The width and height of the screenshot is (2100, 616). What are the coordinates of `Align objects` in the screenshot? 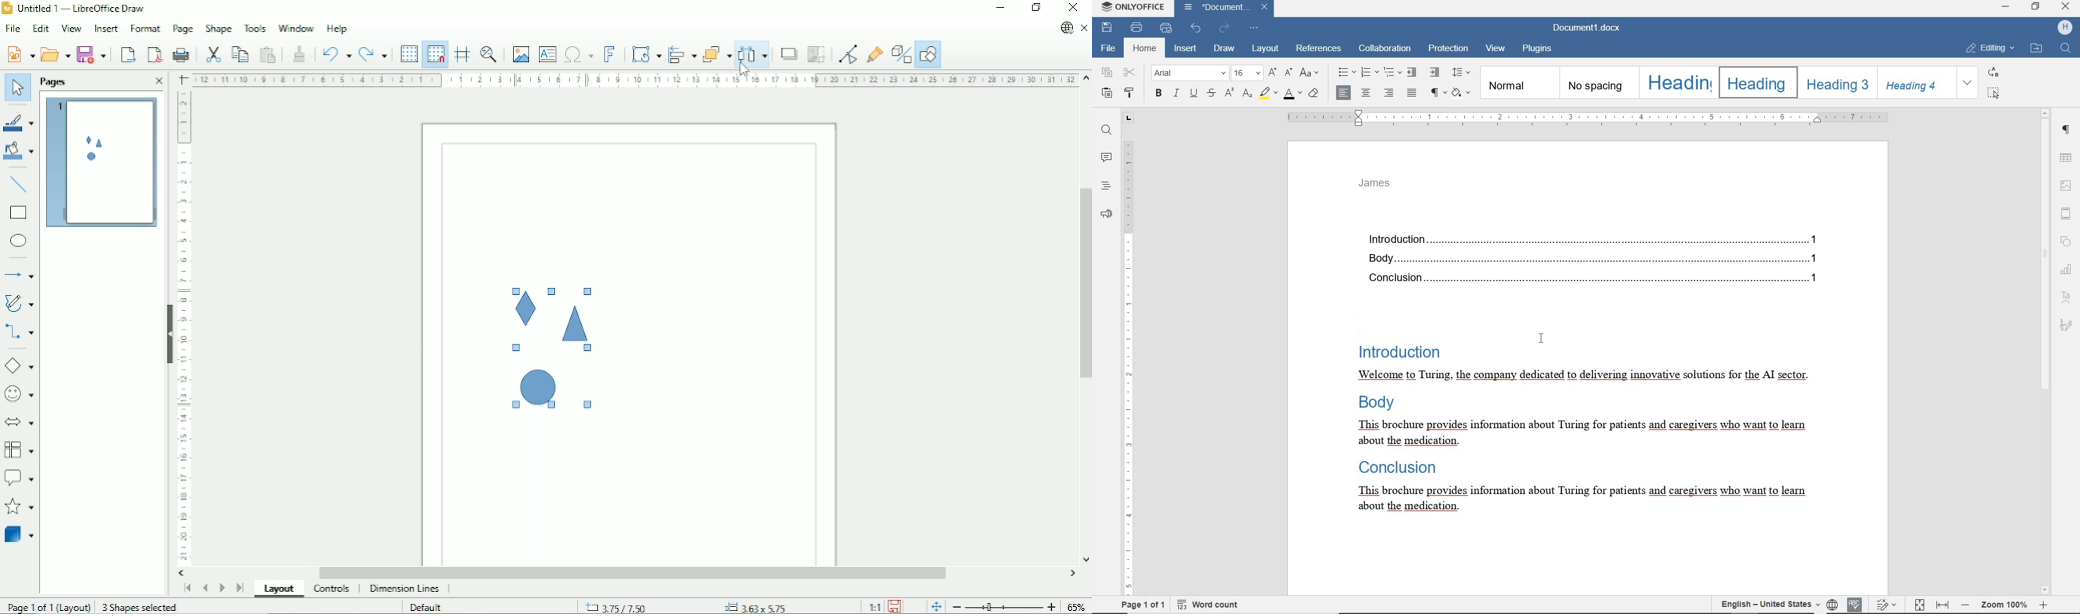 It's located at (682, 54).